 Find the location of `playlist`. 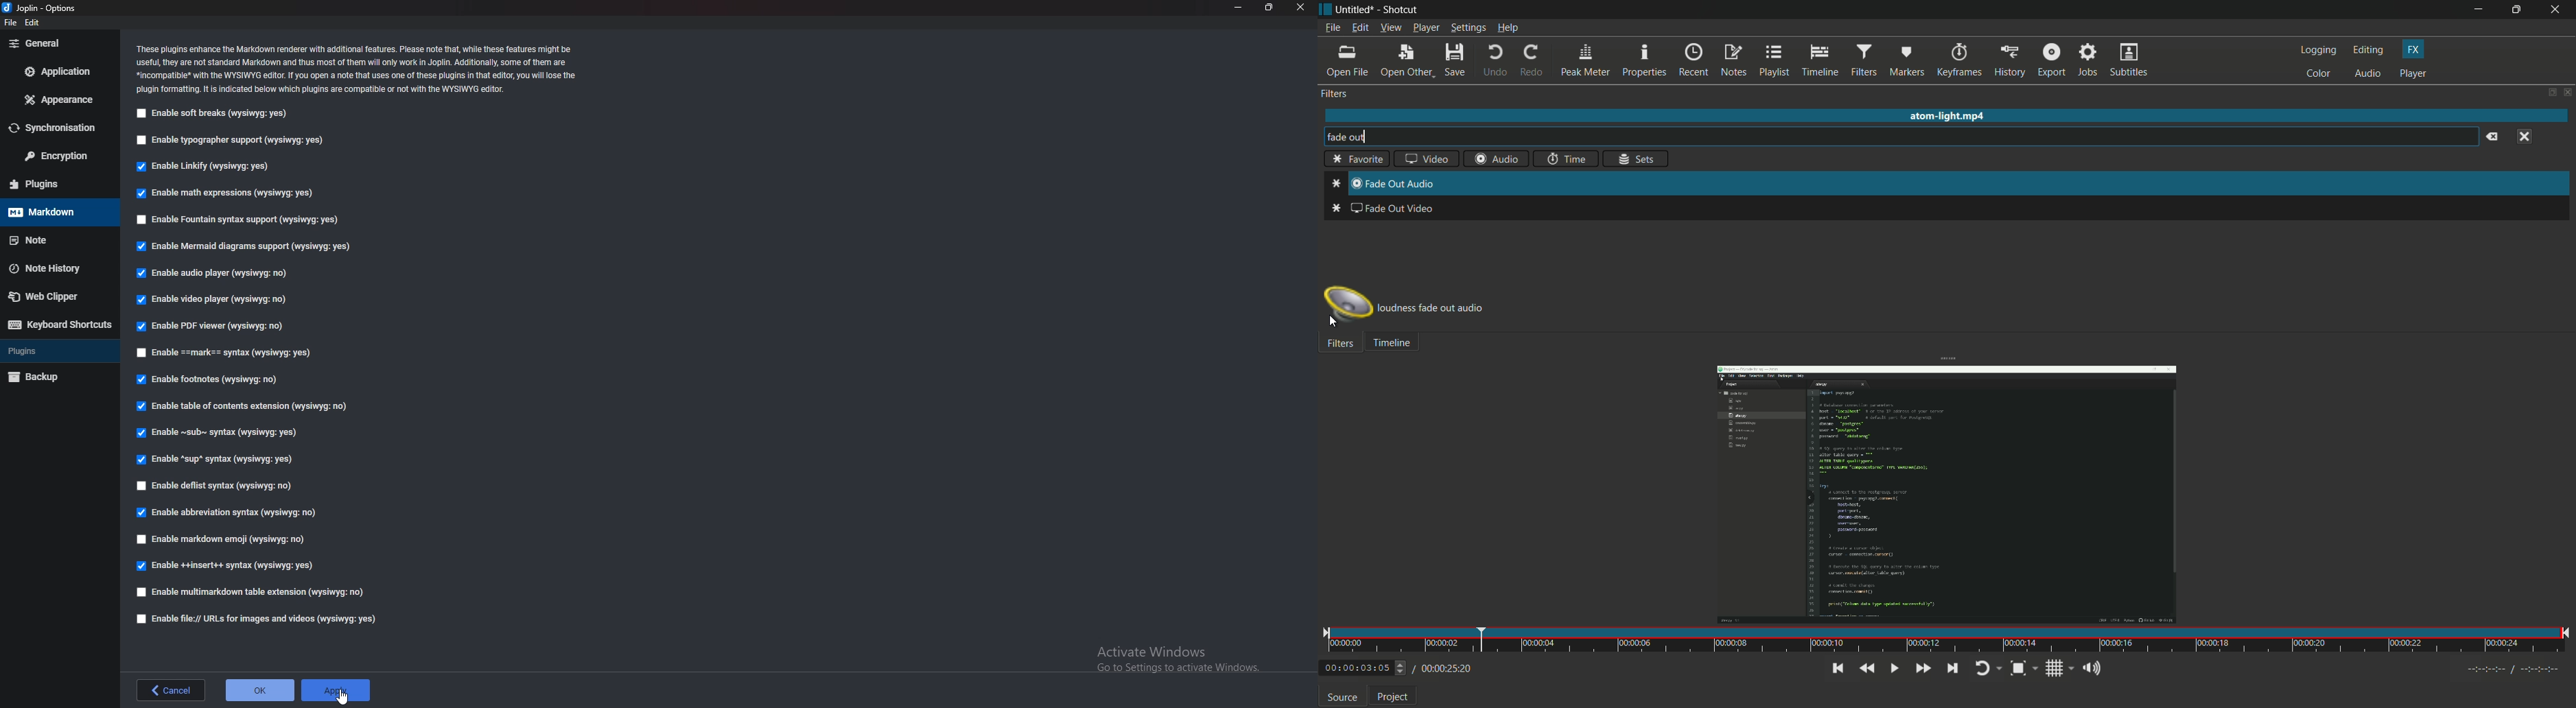

playlist is located at coordinates (1776, 61).